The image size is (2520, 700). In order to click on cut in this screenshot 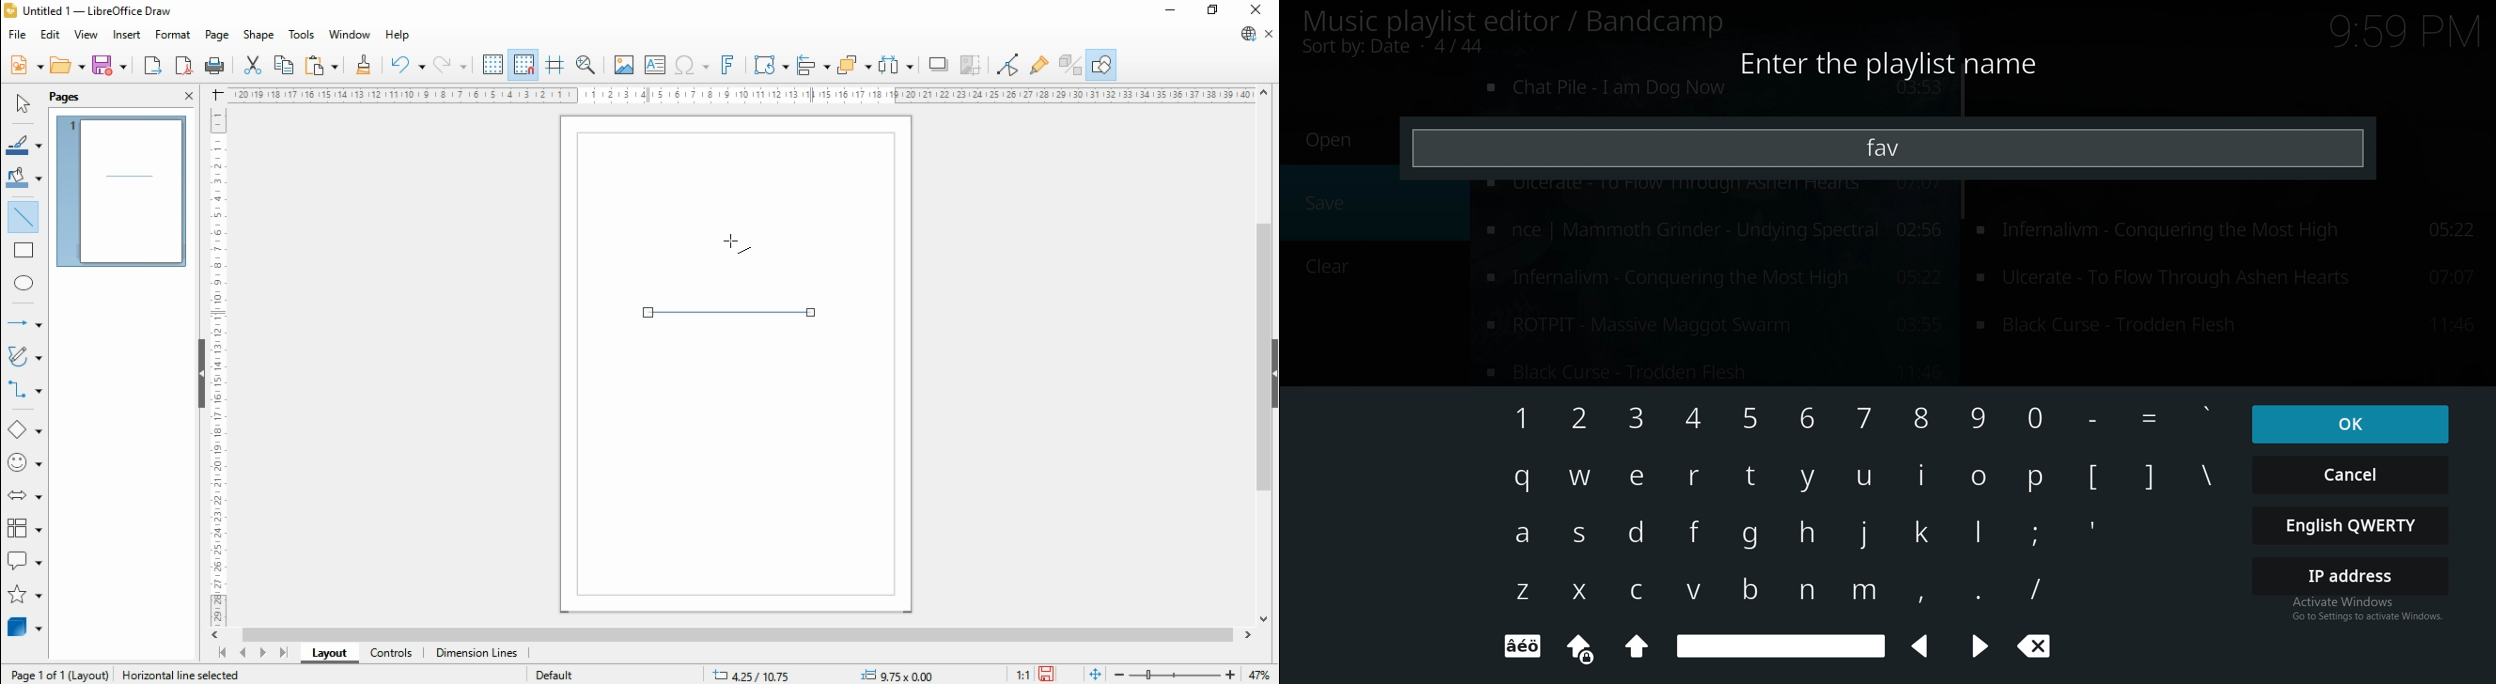, I will do `click(254, 66)`.